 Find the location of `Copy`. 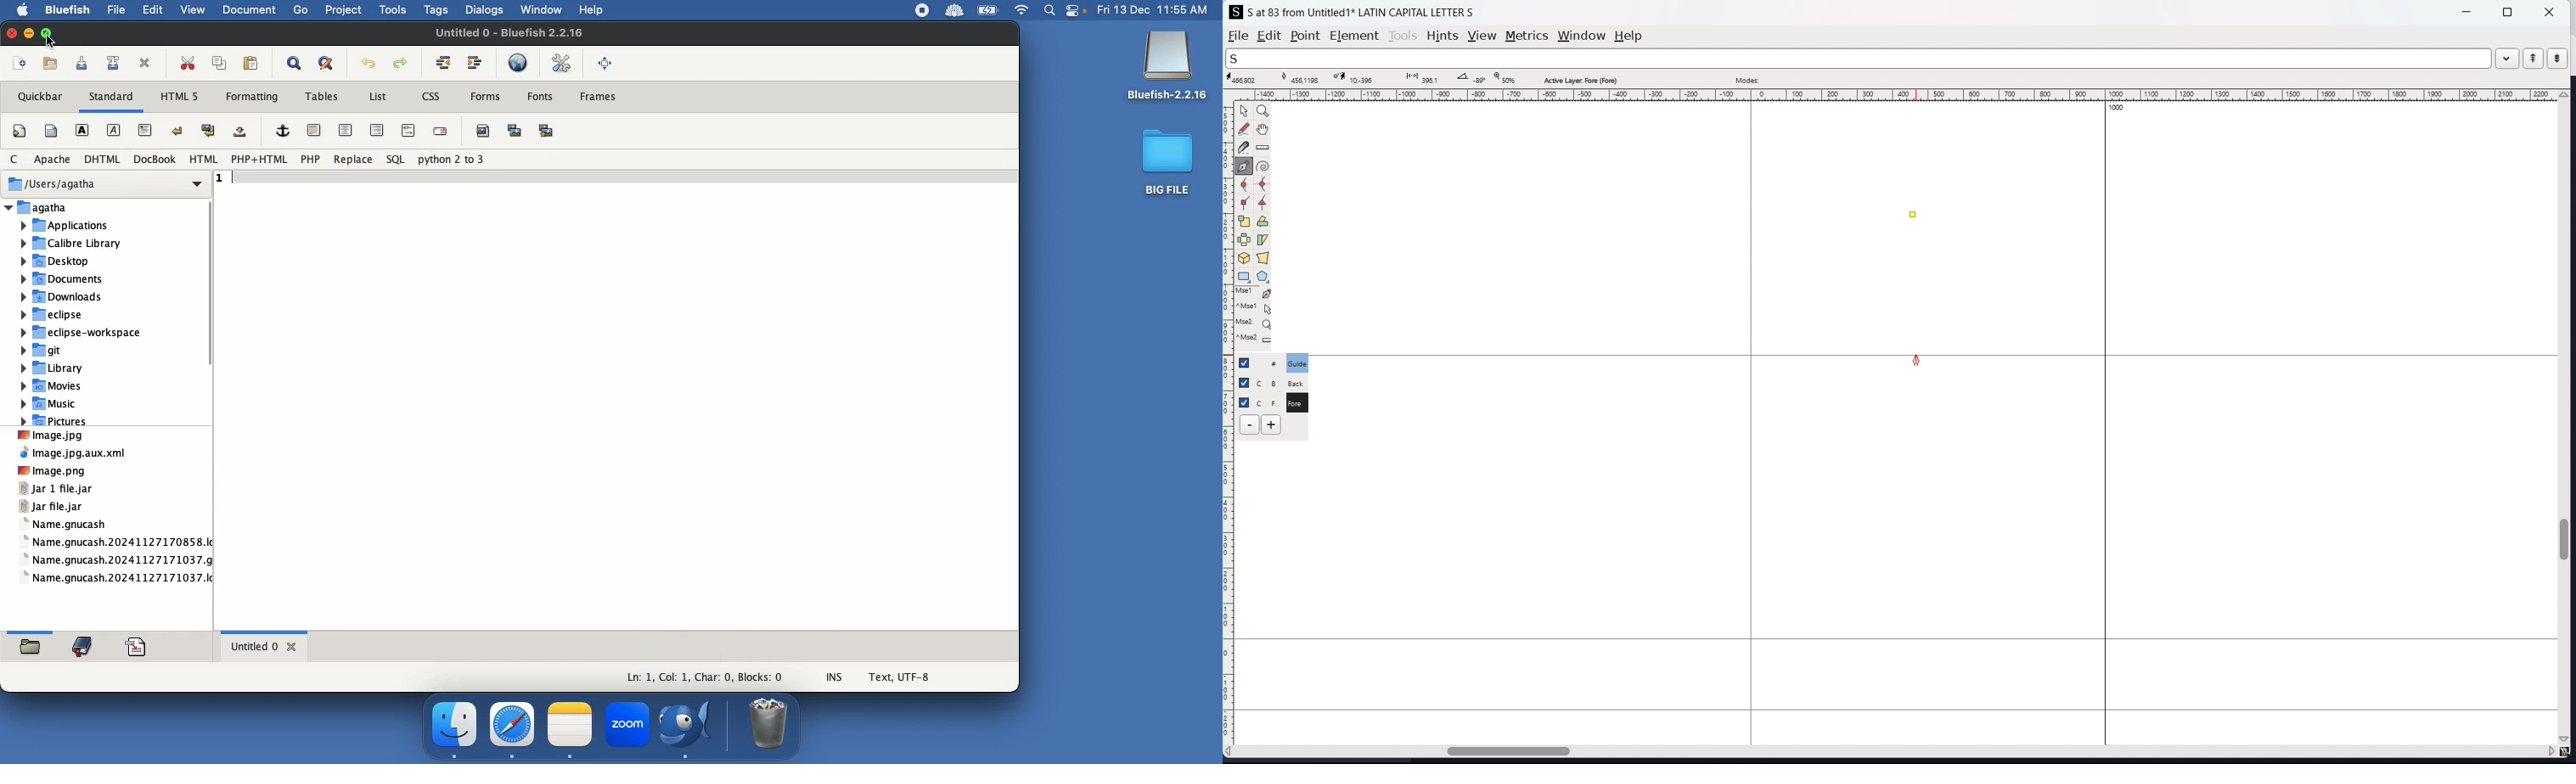

Copy is located at coordinates (221, 63).